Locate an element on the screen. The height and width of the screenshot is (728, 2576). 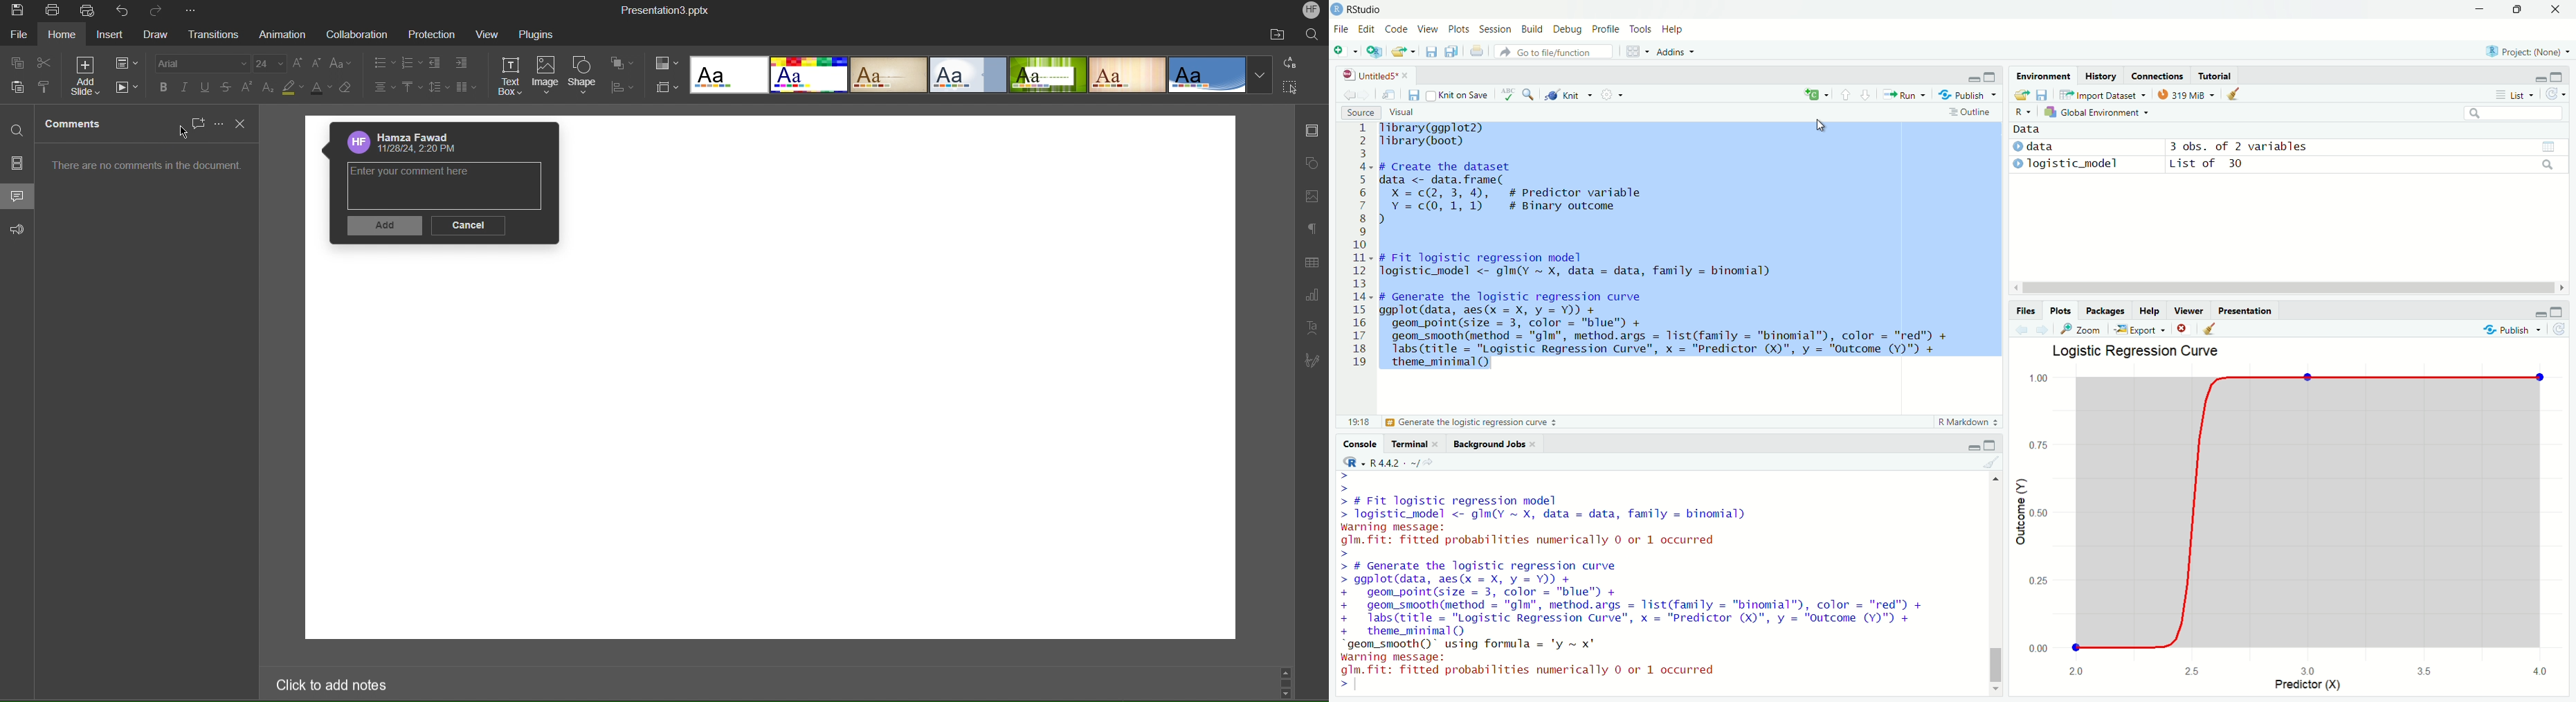
R is located at coordinates (2023, 112).